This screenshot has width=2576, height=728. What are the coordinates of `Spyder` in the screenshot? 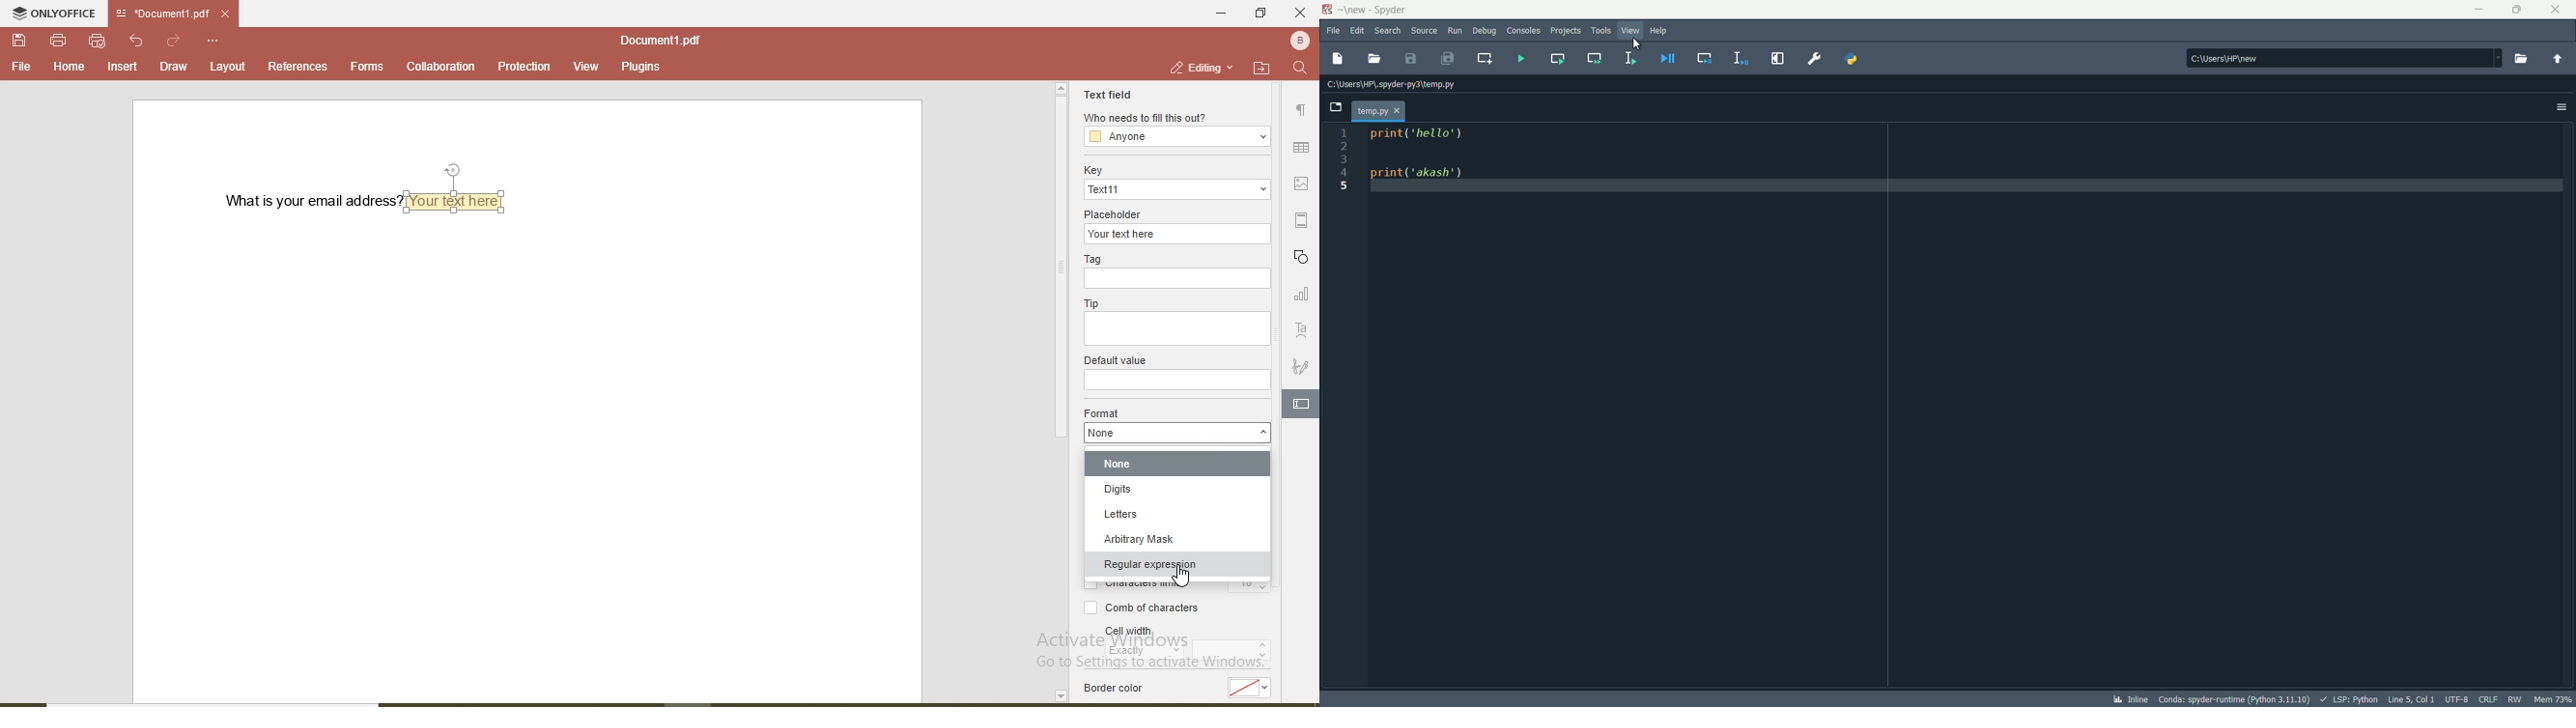 It's located at (1397, 11).